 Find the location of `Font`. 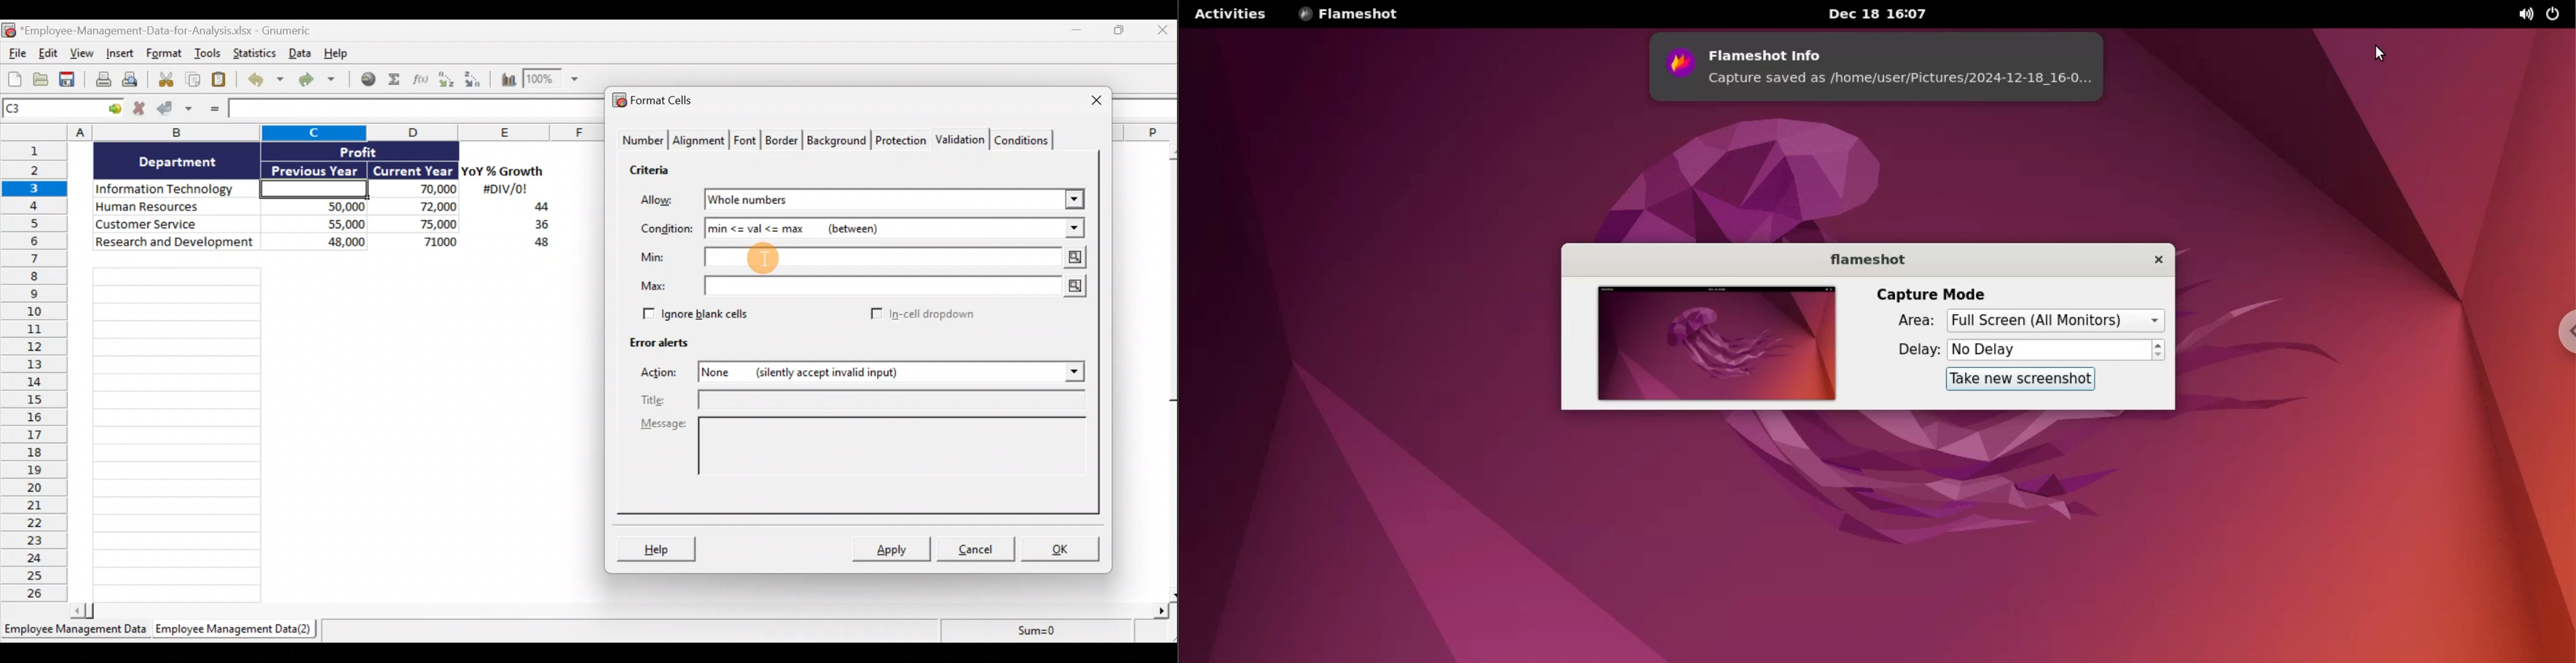

Font is located at coordinates (746, 139).